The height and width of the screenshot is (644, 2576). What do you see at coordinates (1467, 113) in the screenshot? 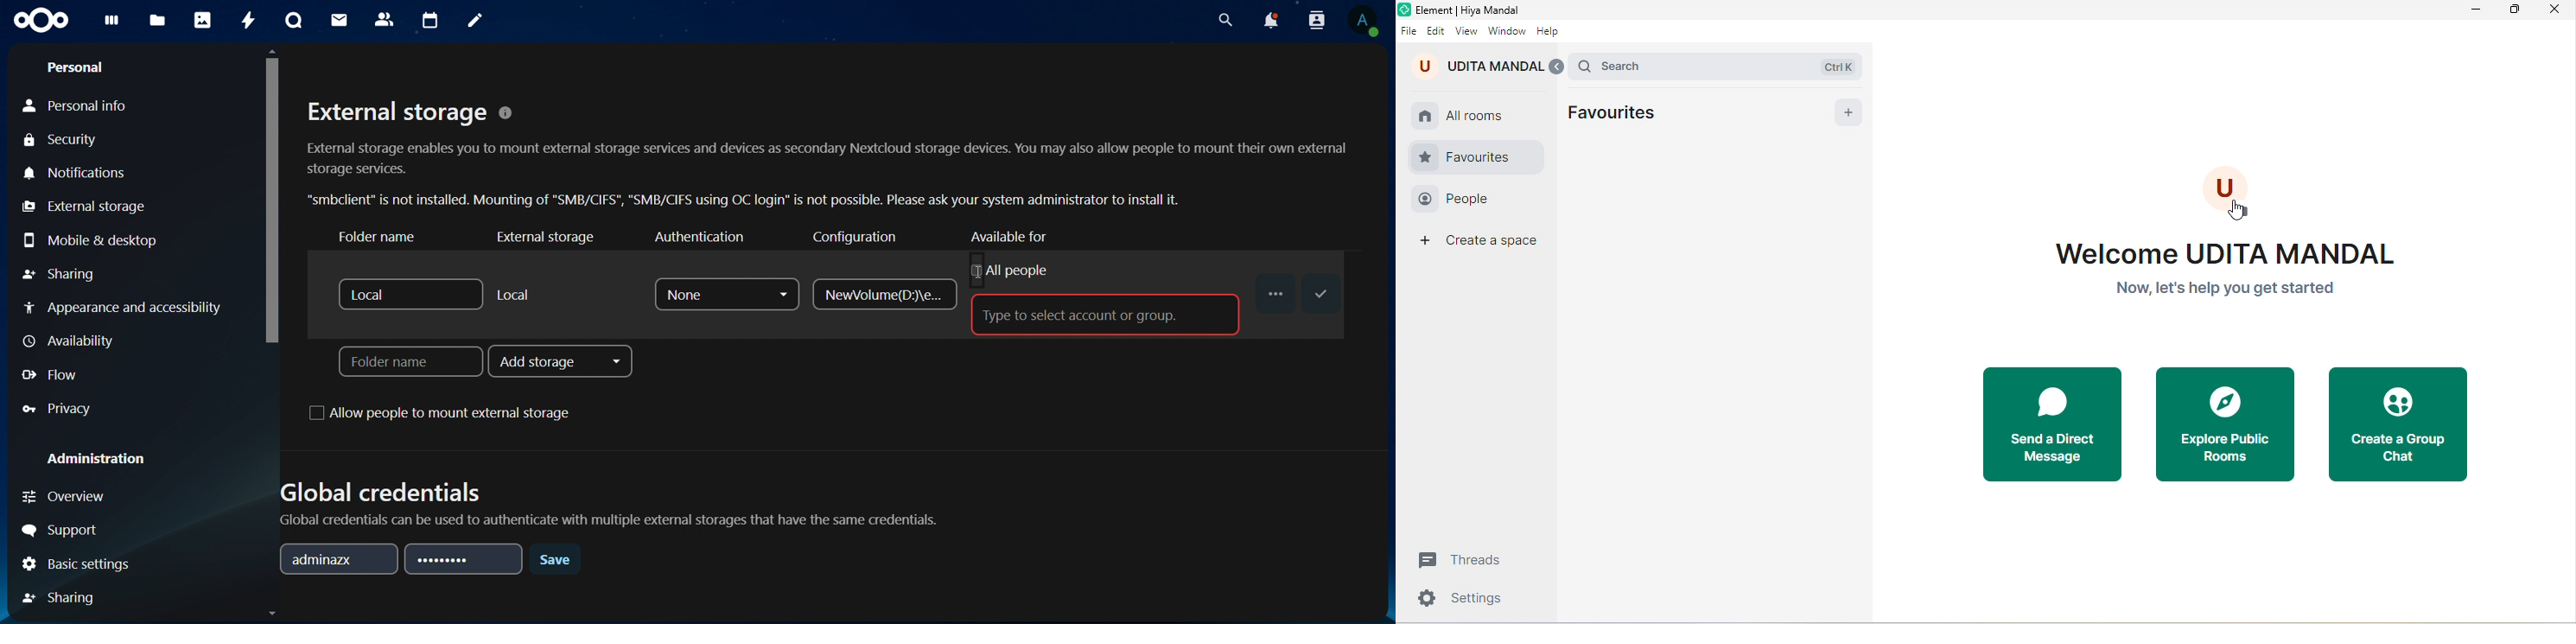
I see `all rooms` at bounding box center [1467, 113].